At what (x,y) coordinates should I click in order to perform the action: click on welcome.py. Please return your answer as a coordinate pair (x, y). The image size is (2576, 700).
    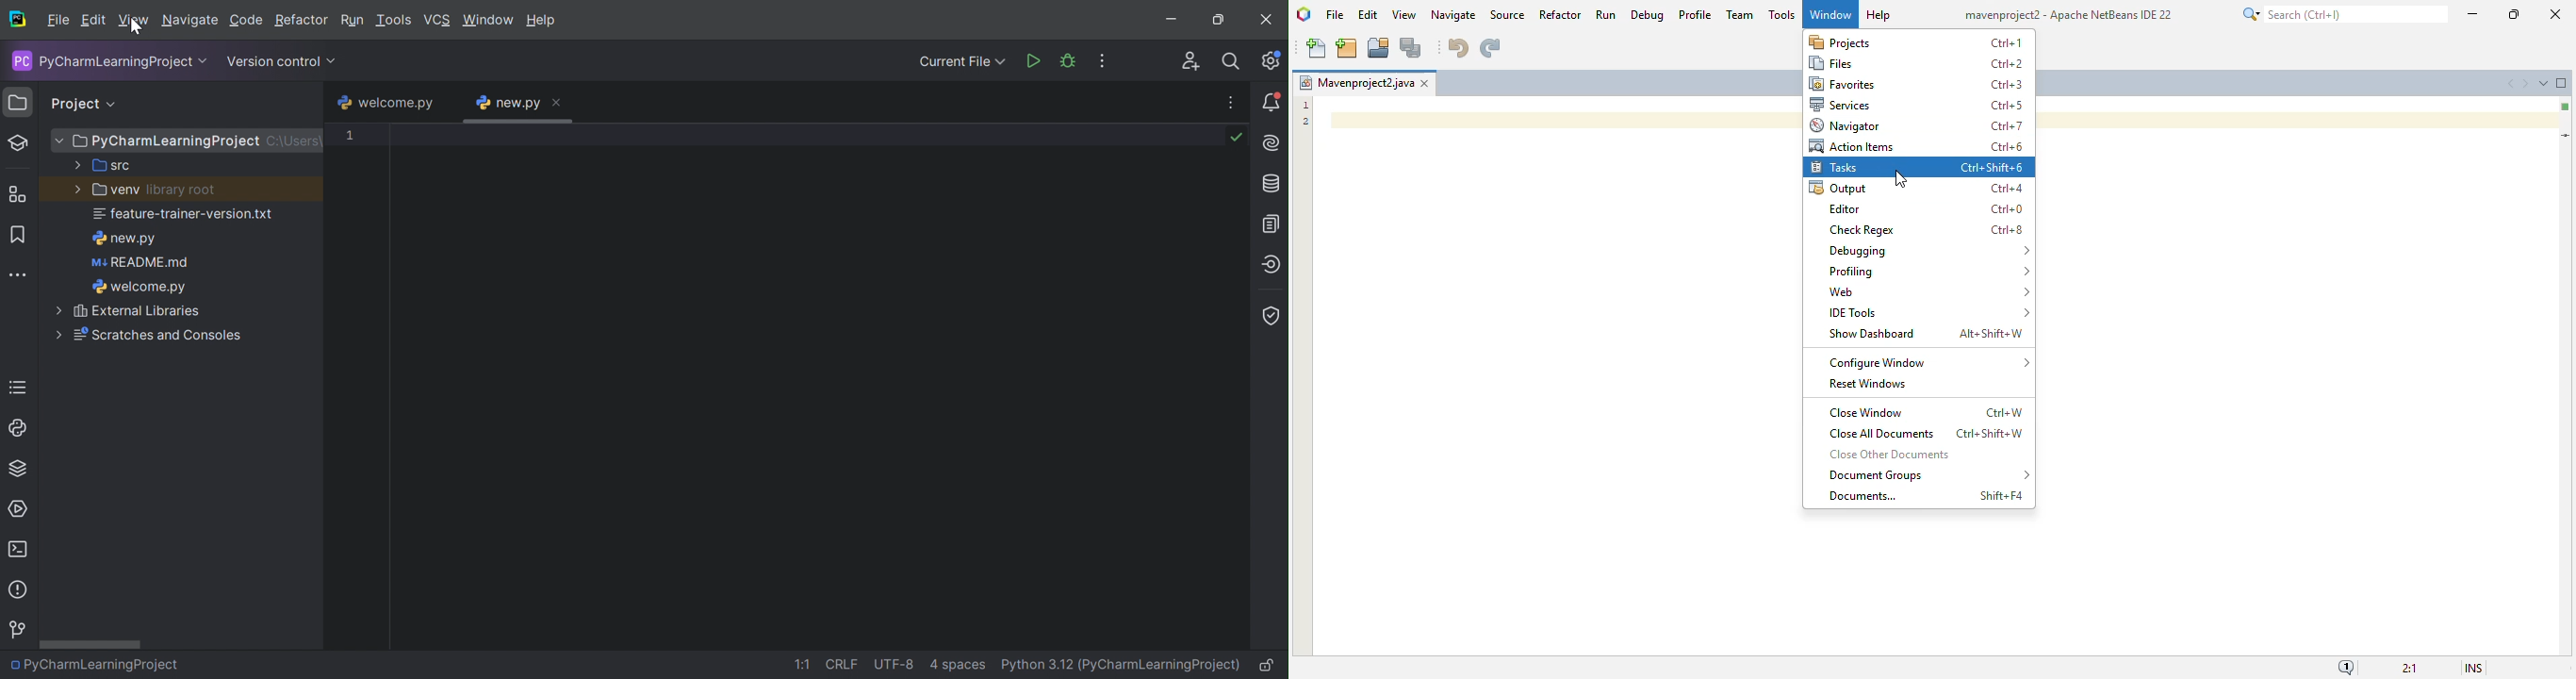
    Looking at the image, I should click on (384, 102).